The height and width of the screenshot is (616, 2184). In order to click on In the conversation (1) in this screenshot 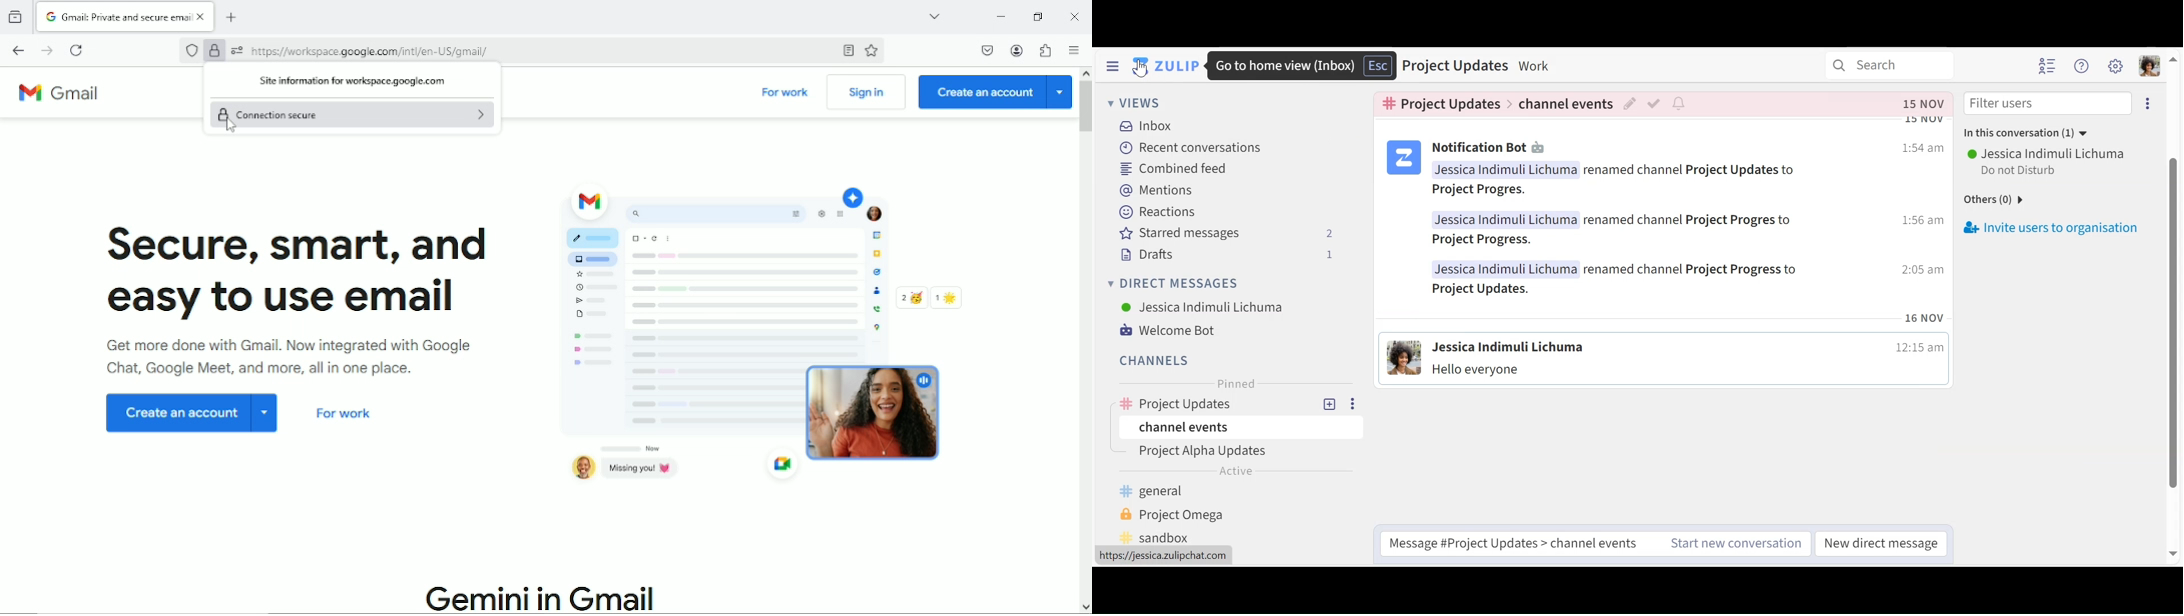, I will do `click(2024, 133)`.